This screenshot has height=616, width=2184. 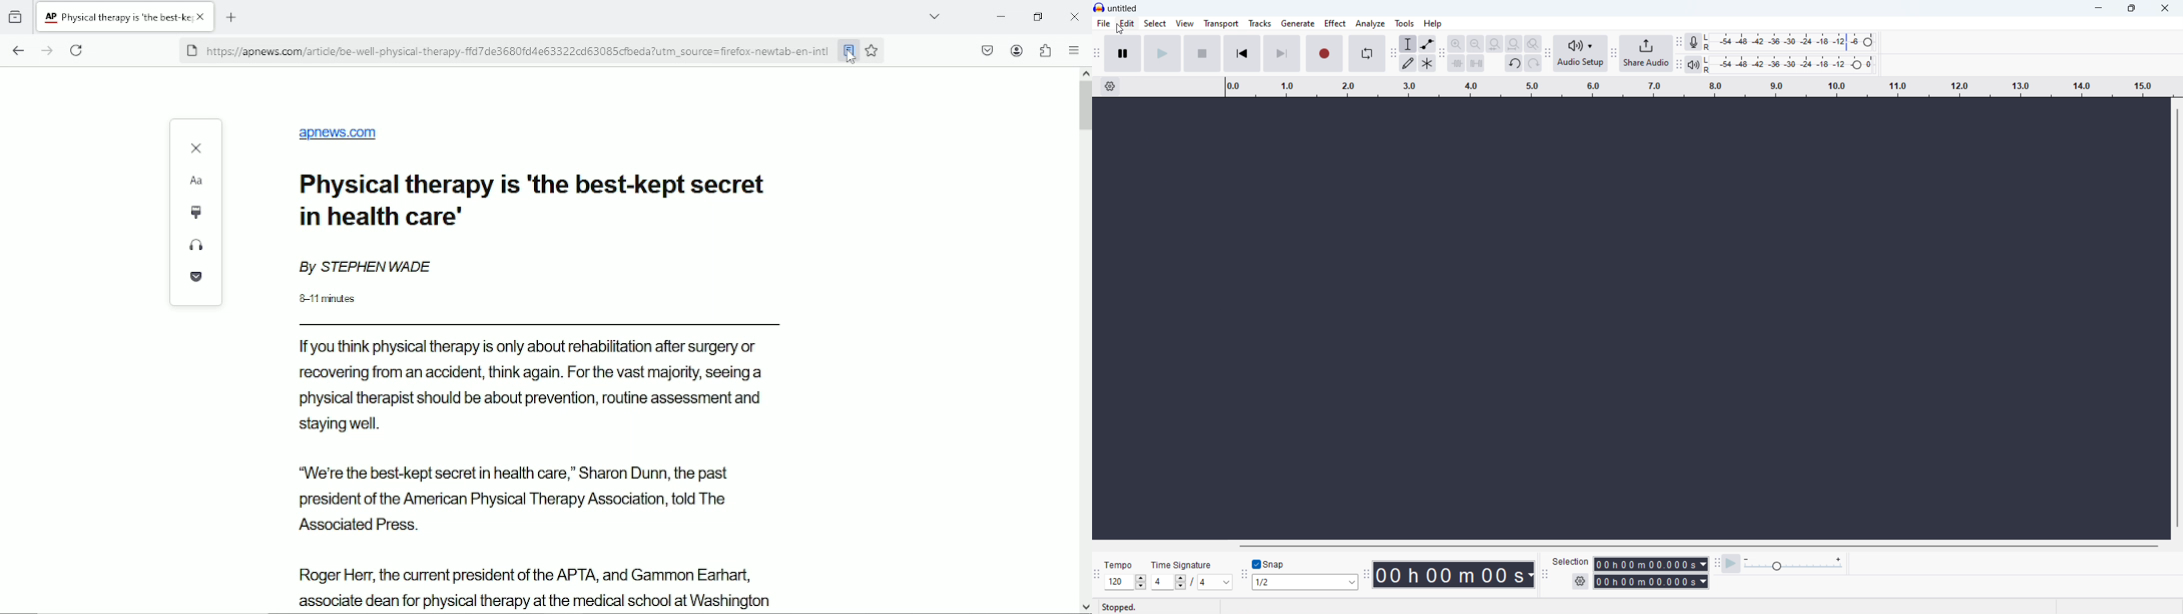 I want to click on transport toolbar, so click(x=1097, y=56).